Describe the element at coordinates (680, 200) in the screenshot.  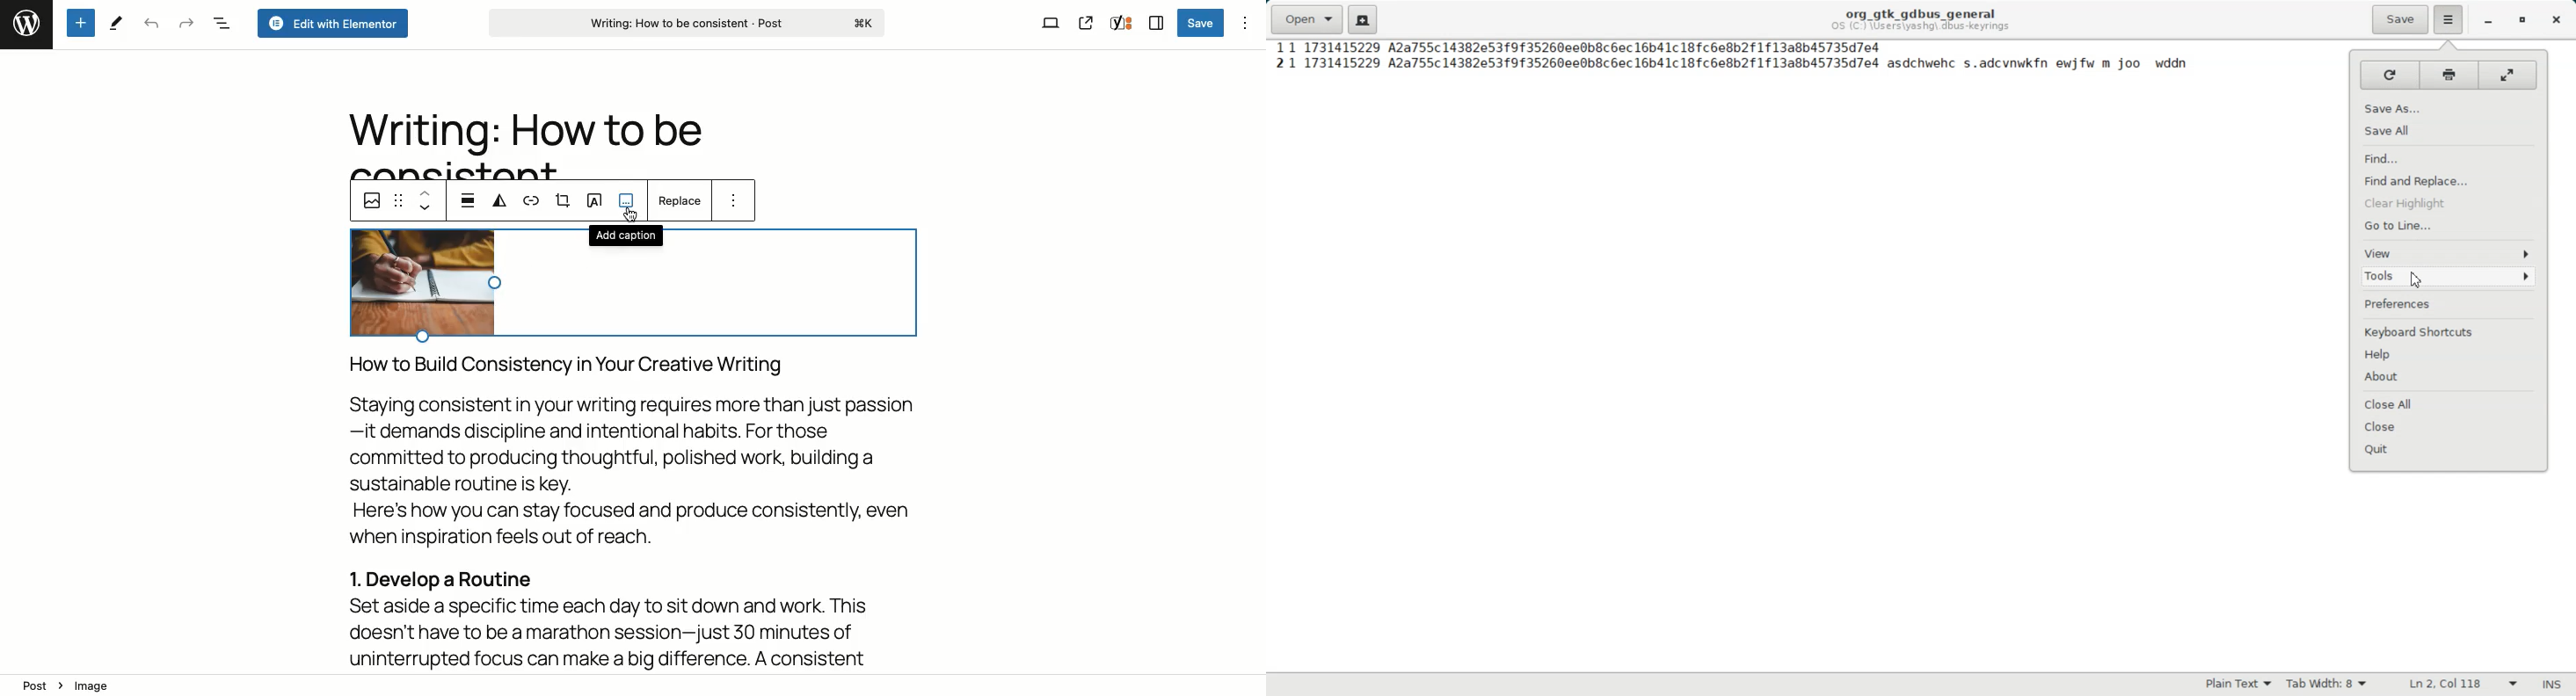
I see `Replace` at that location.